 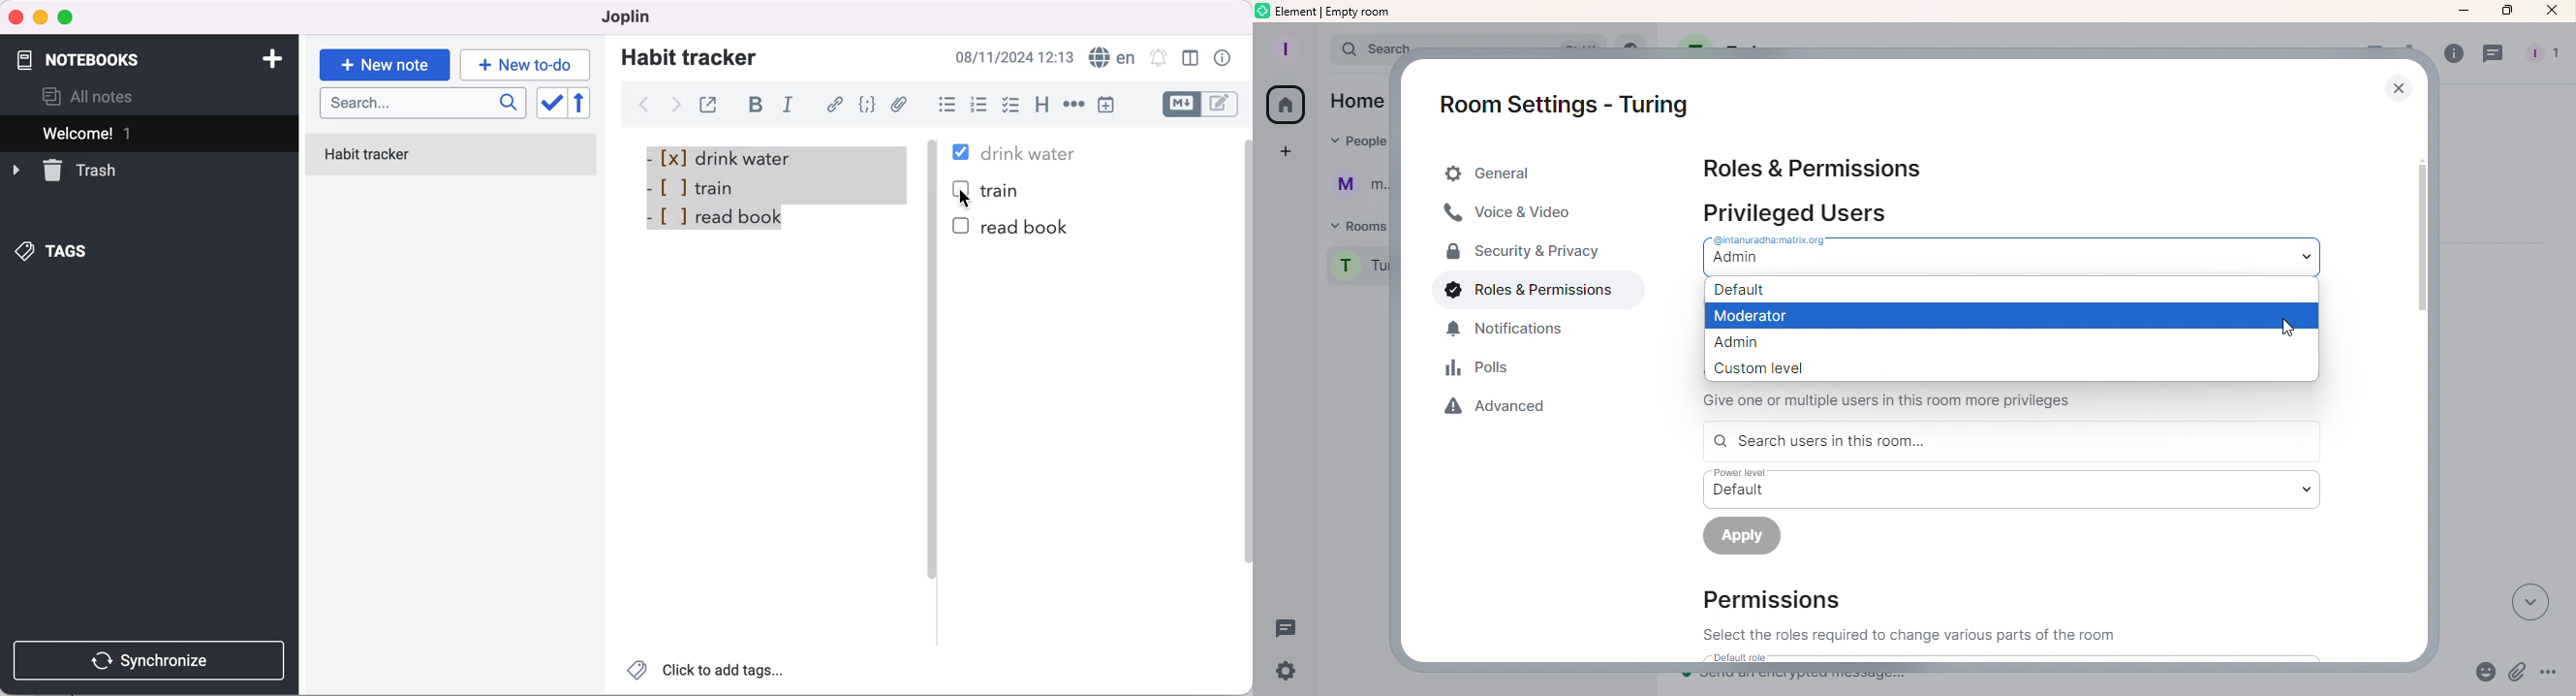 I want to click on check box 3, so click(x=961, y=227).